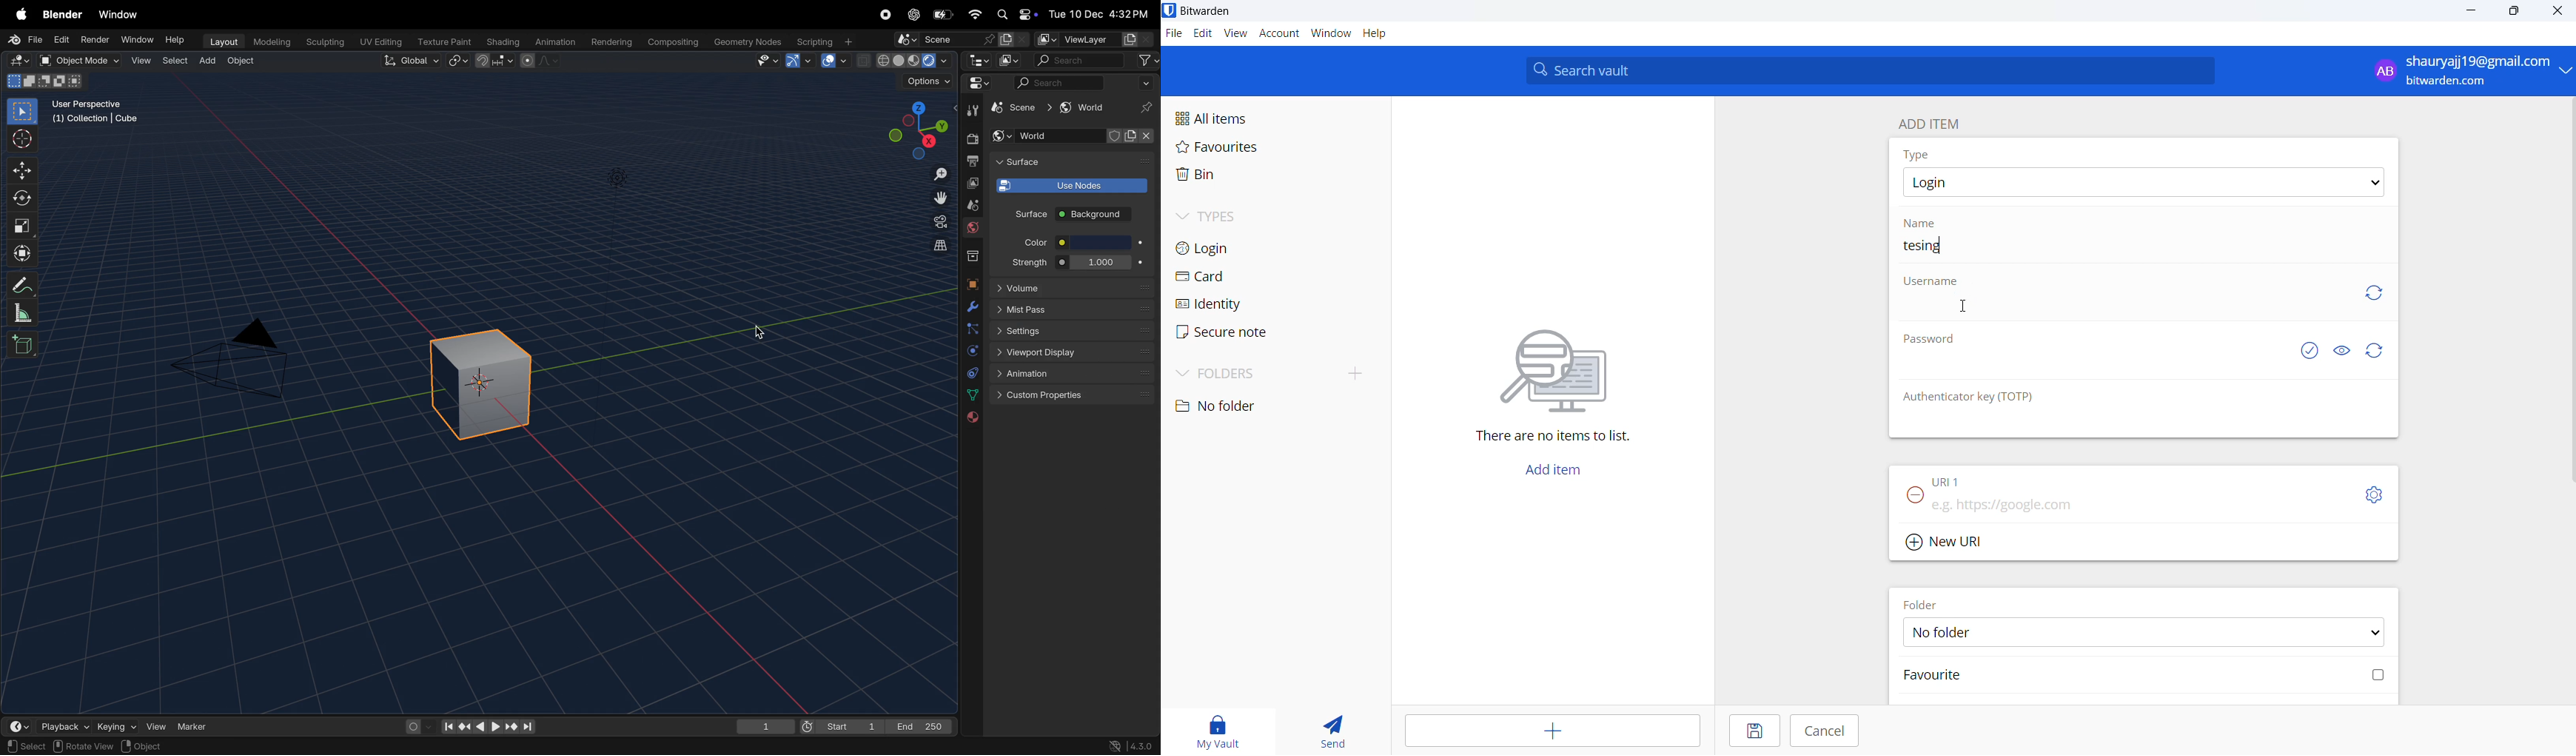 Image resolution: width=2576 pixels, height=756 pixels. What do you see at coordinates (2150, 631) in the screenshot?
I see `FOLDER OPTIONS` at bounding box center [2150, 631].